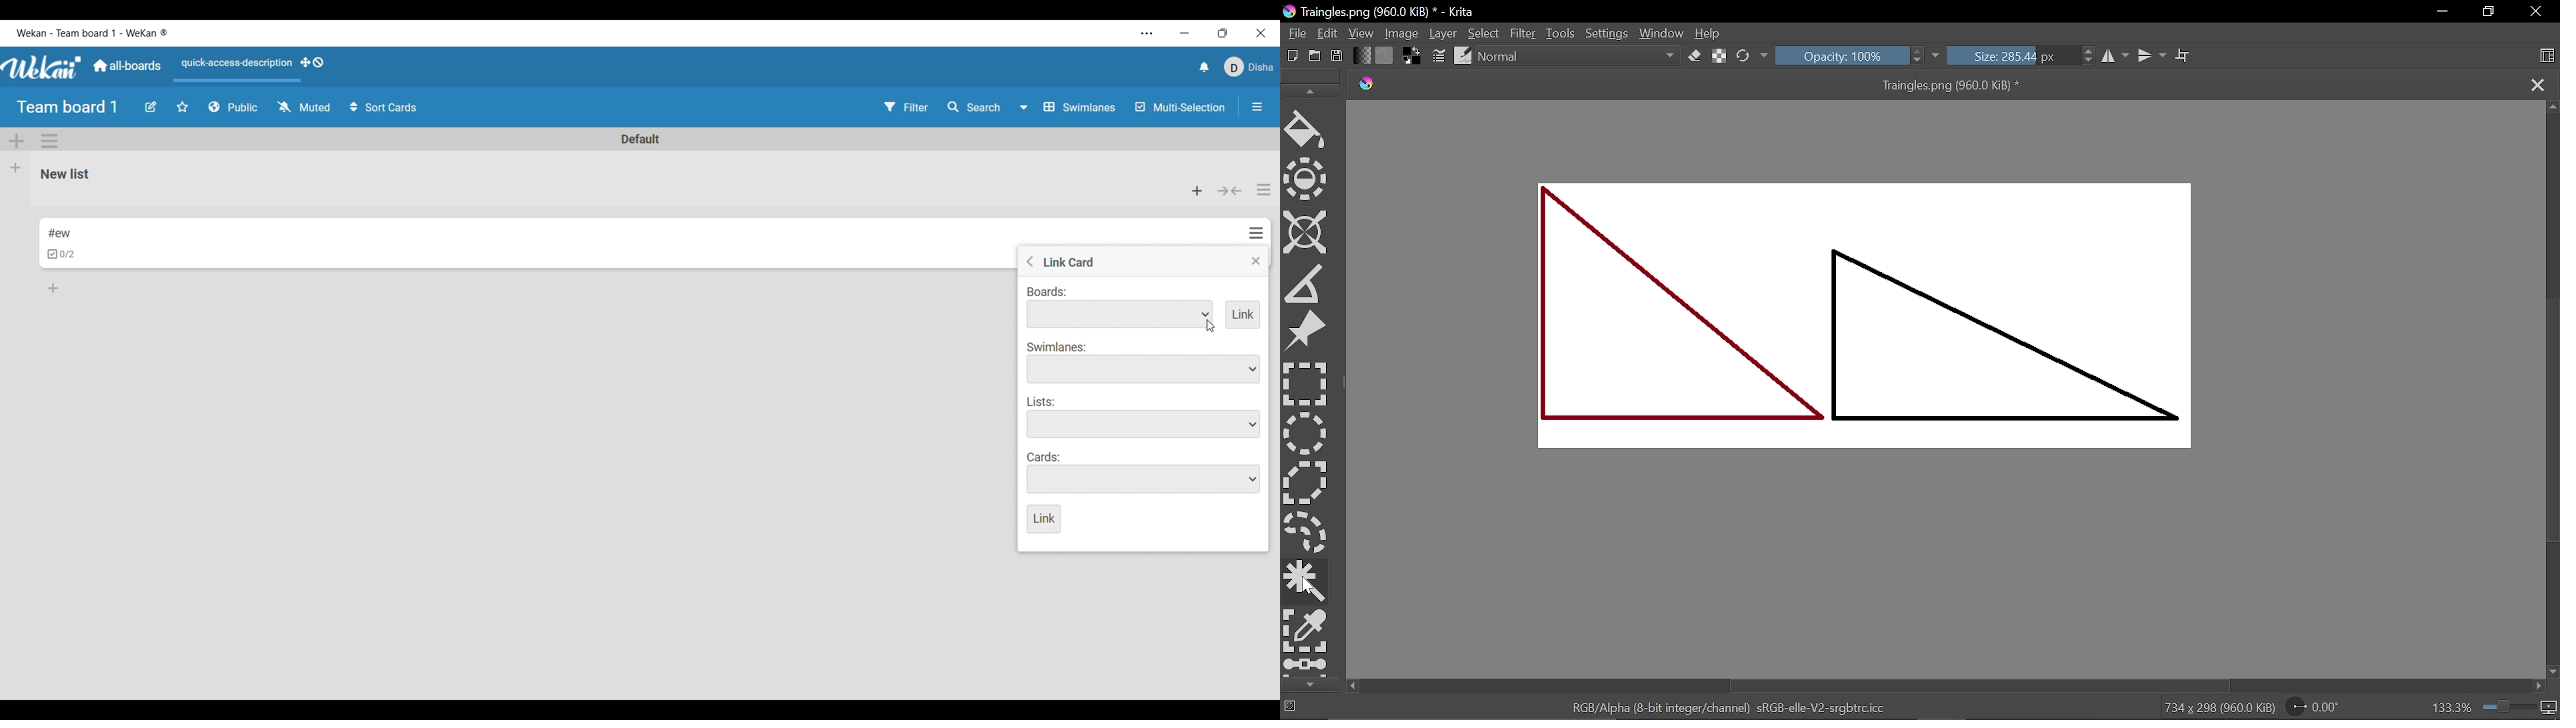  What do you see at coordinates (1304, 285) in the screenshot?
I see `Measure the distance between two points` at bounding box center [1304, 285].